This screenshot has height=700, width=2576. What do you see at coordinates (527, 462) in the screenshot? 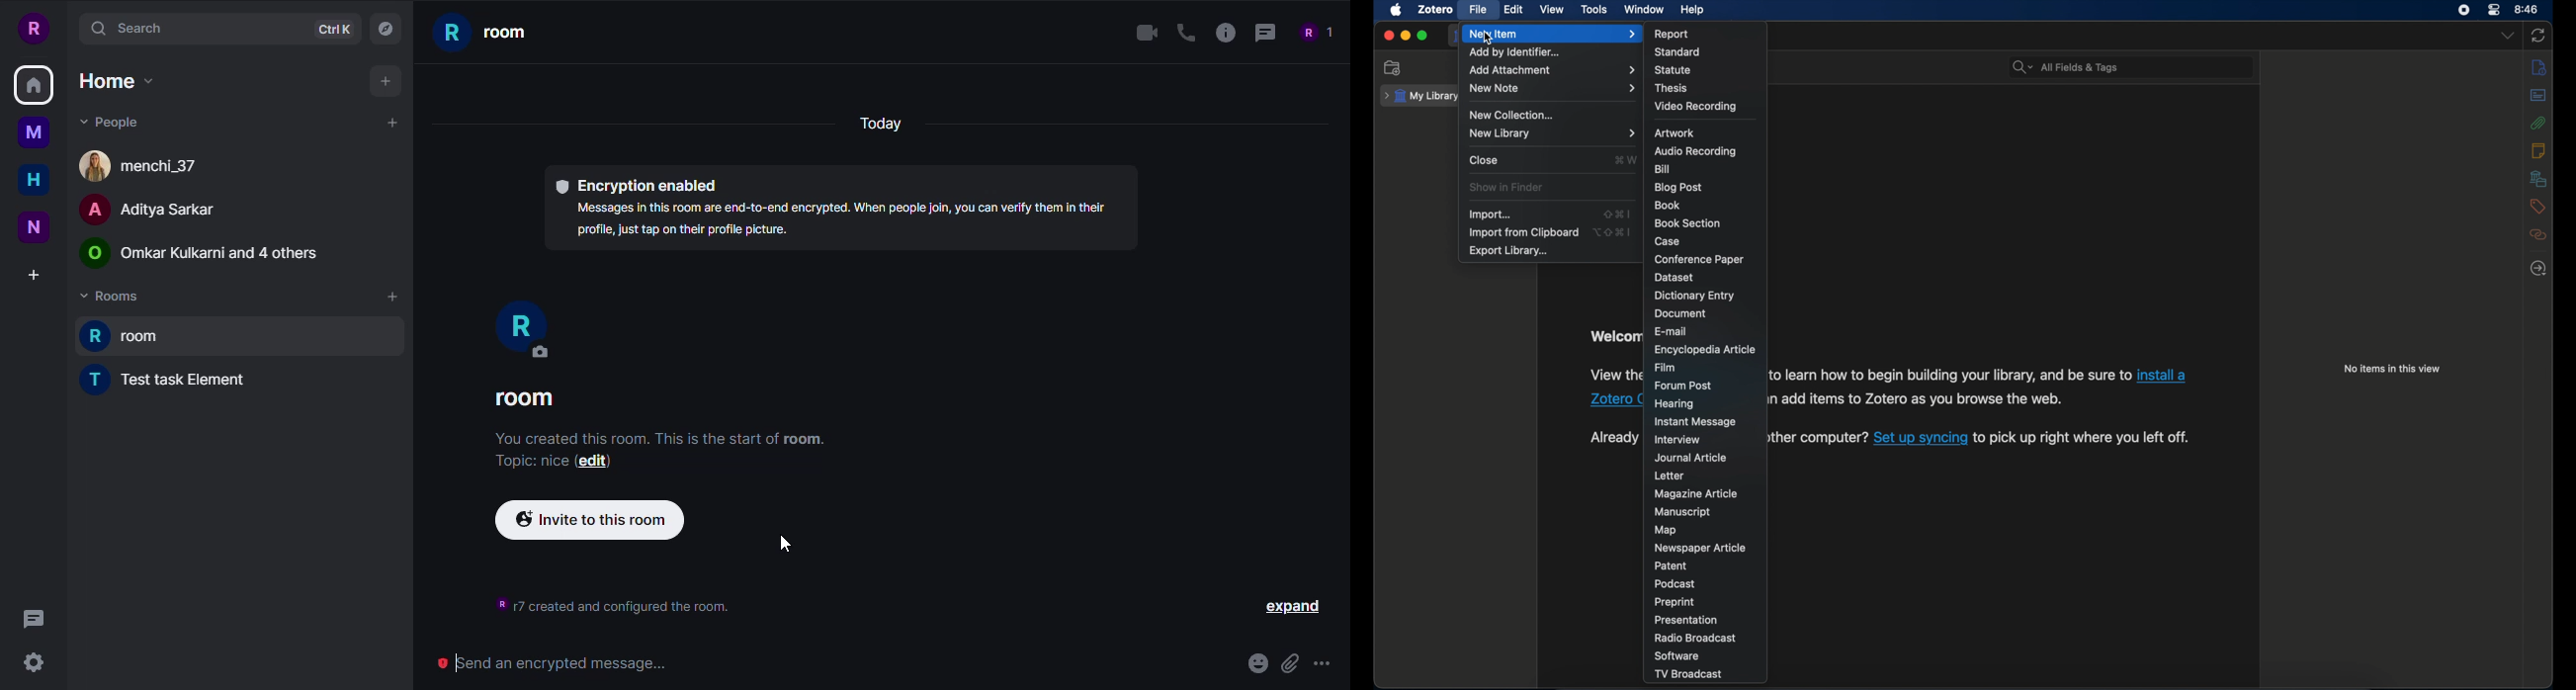
I see `topic` at bounding box center [527, 462].